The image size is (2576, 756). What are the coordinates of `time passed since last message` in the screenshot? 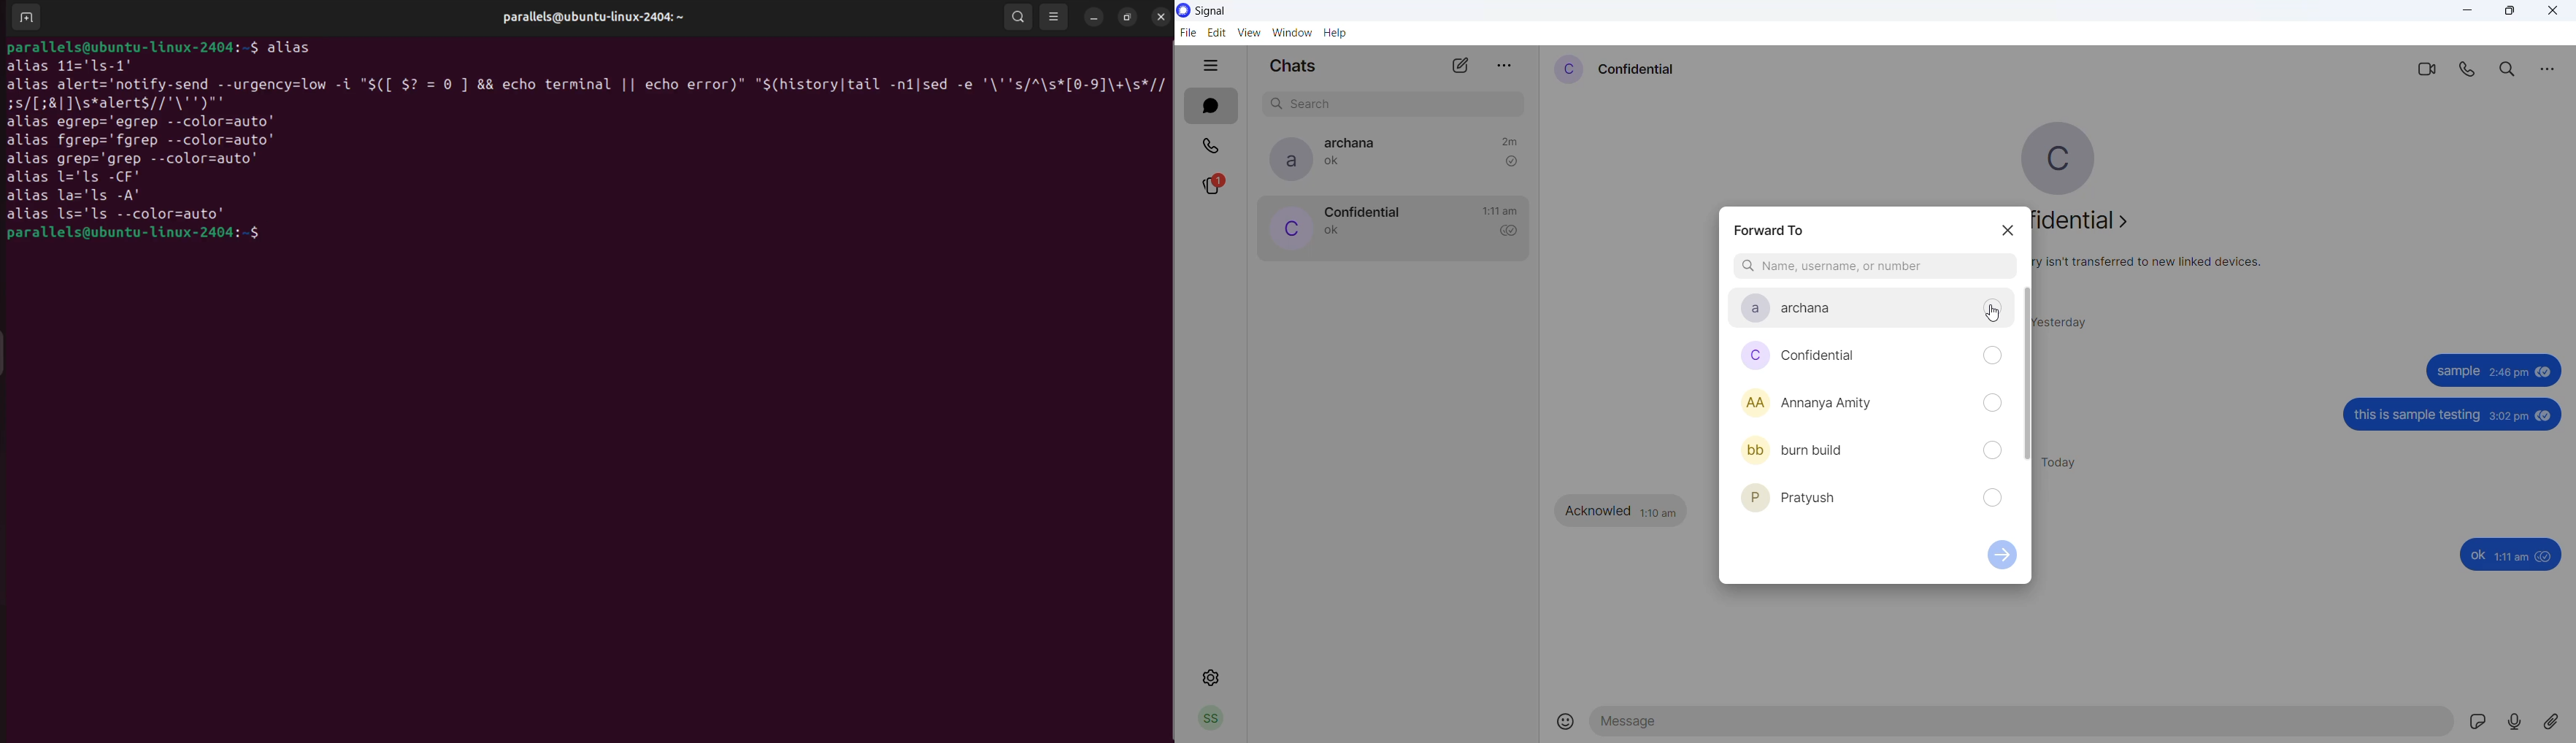 It's located at (1509, 139).